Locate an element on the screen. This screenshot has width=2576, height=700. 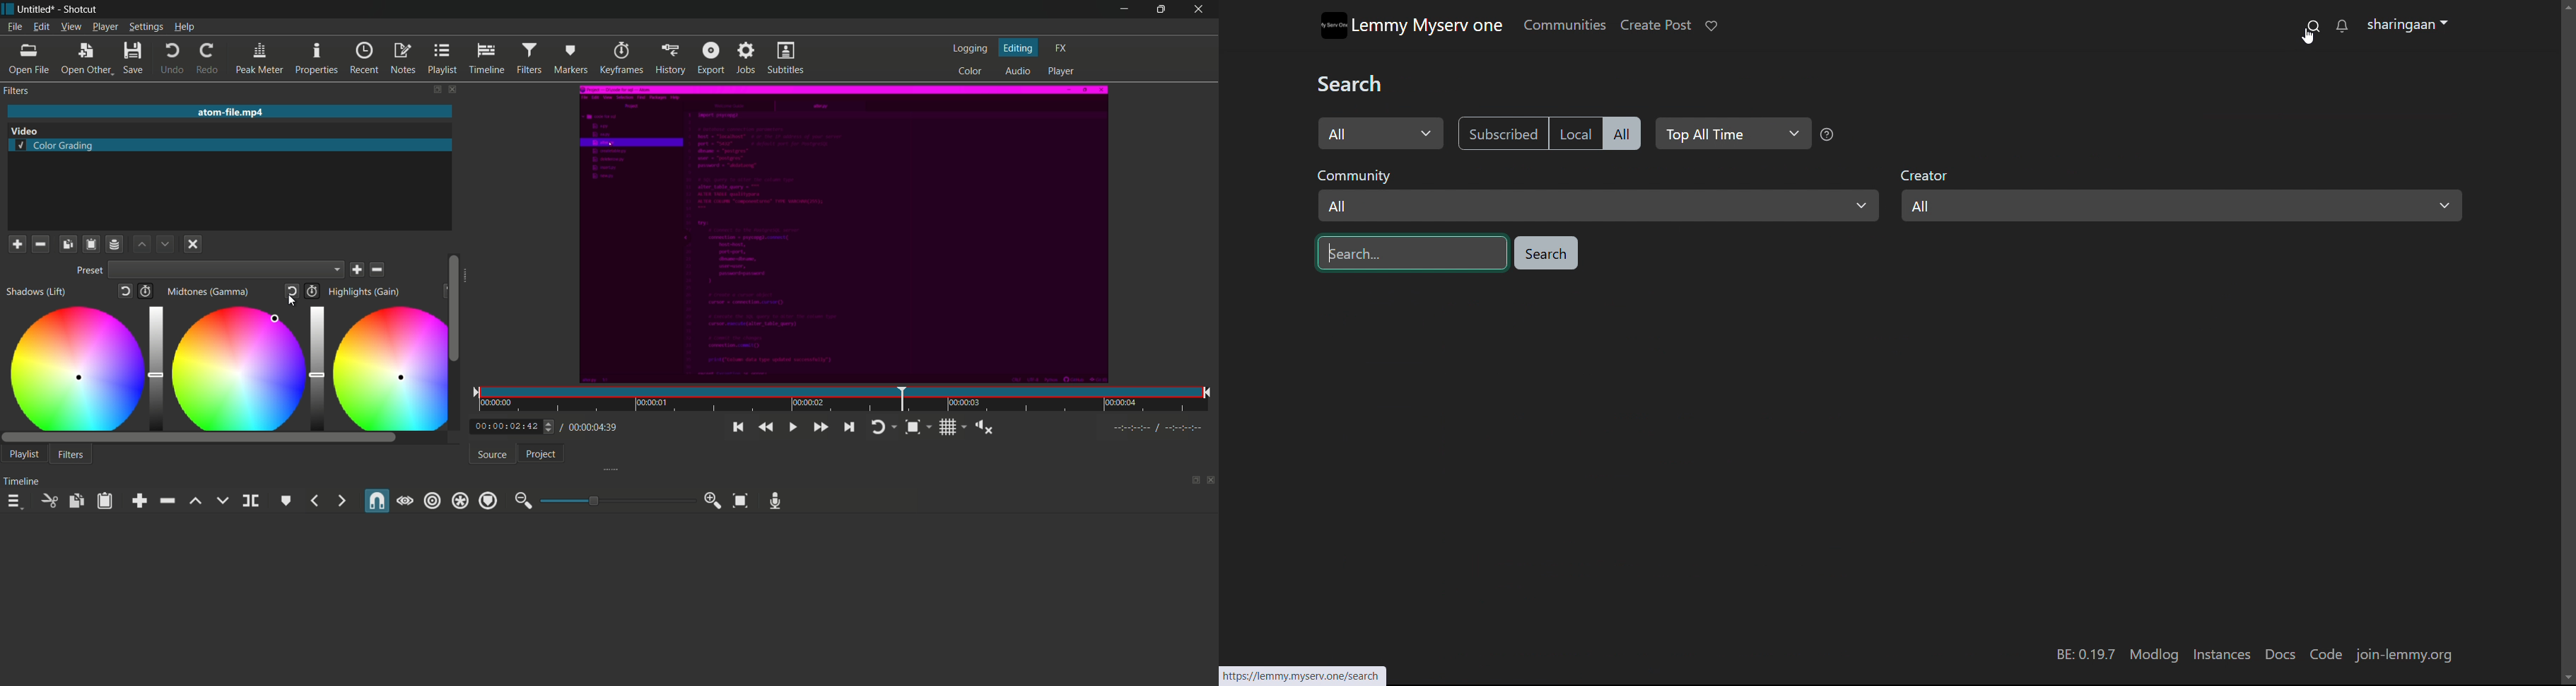
logging is located at coordinates (970, 50).